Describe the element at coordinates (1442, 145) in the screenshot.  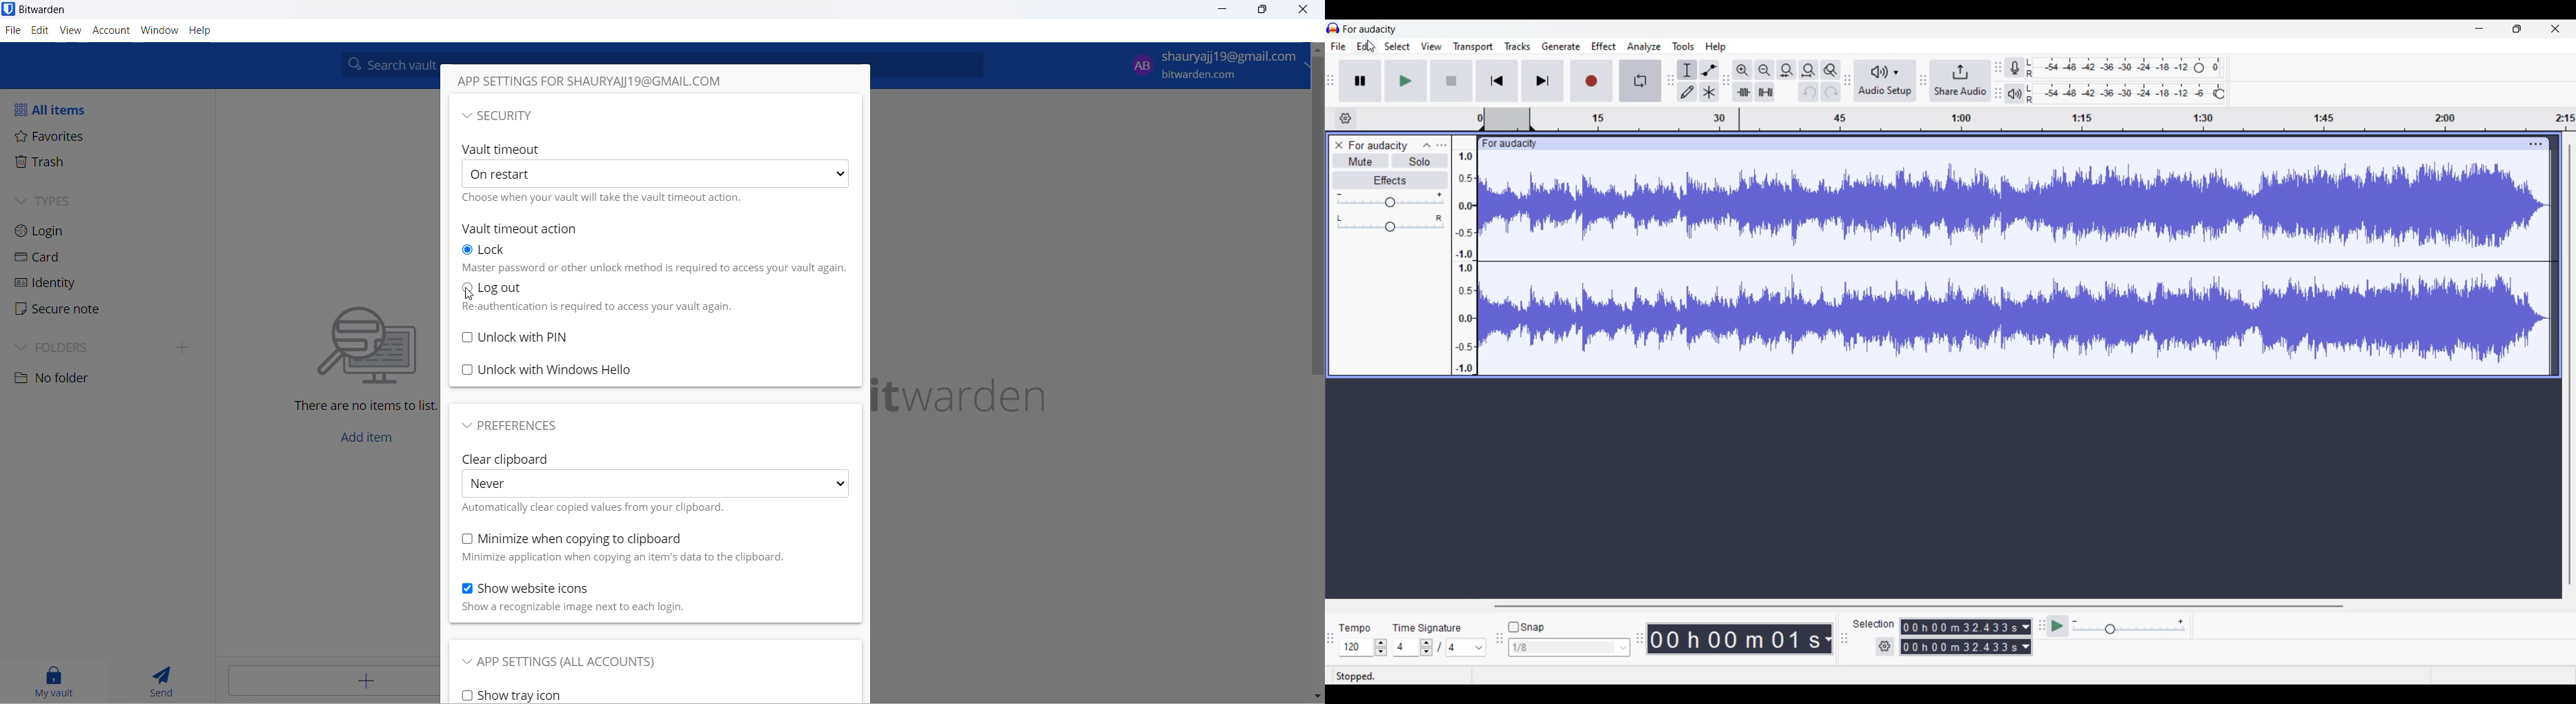
I see `Open menu` at that location.